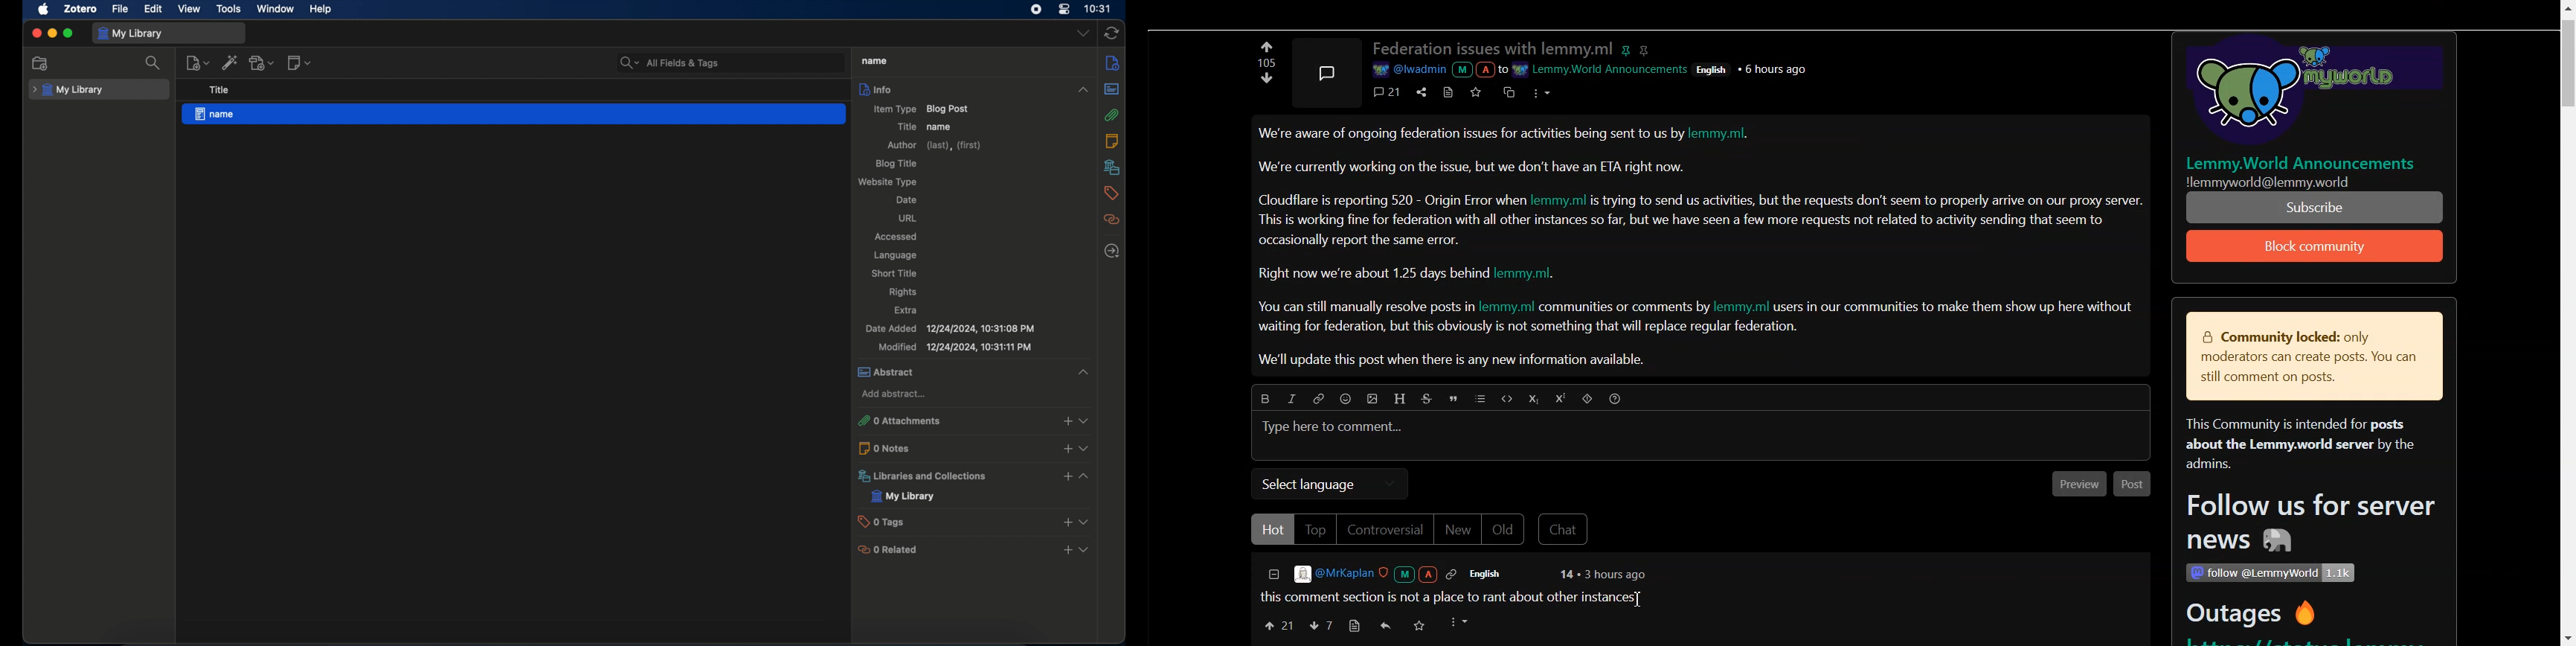 Image resolution: width=2576 pixels, height=672 pixels. I want to click on url, so click(909, 218).